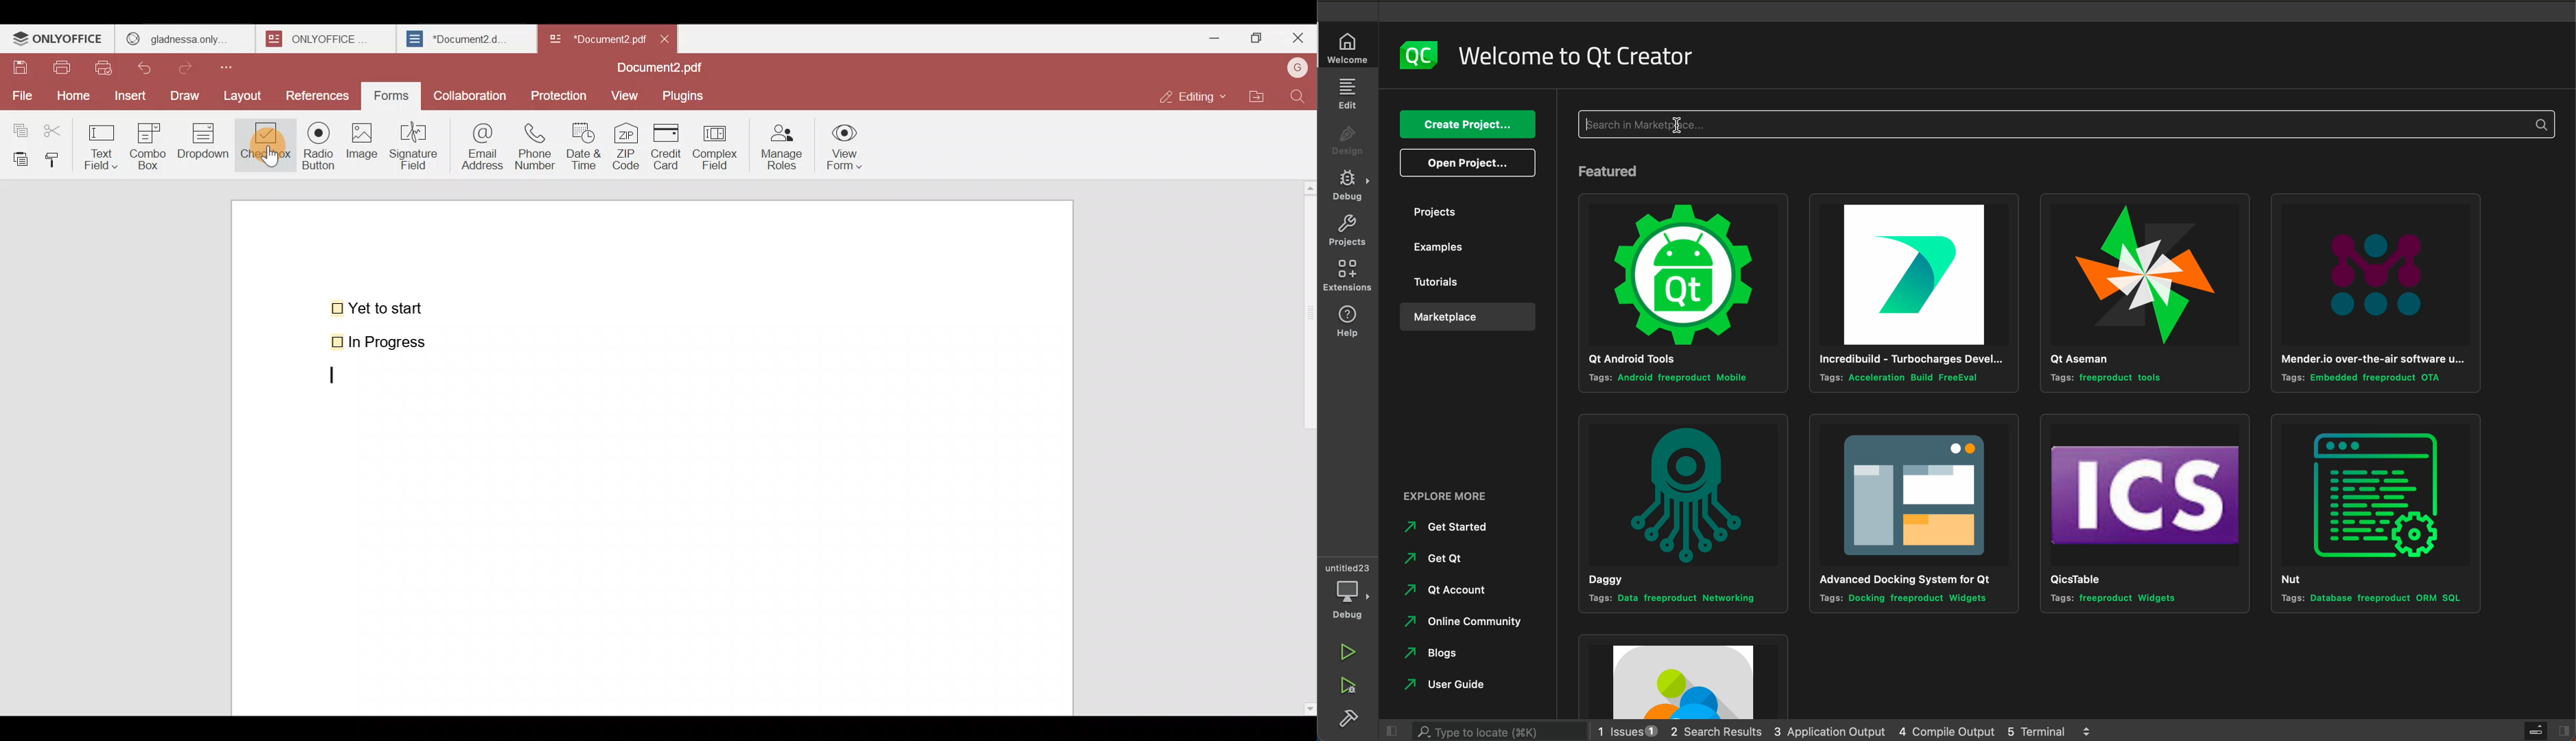  I want to click on Undo, so click(151, 65).